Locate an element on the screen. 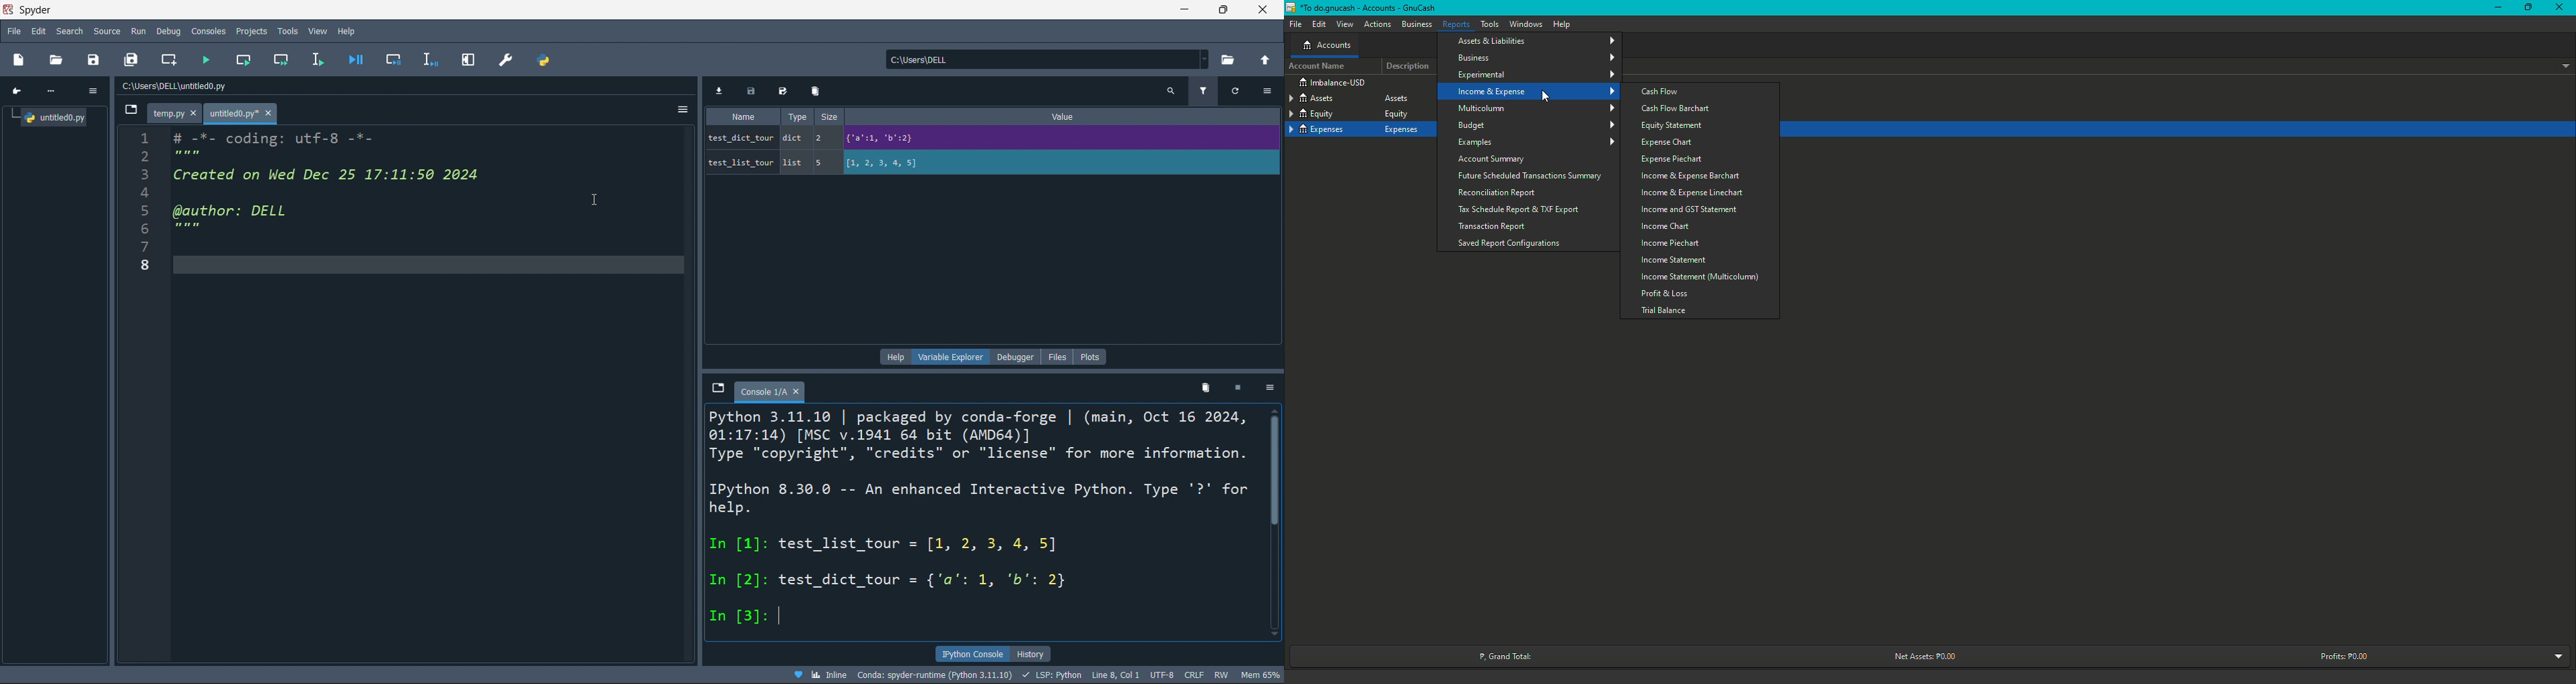 The image size is (2576, 700). run file is located at coordinates (207, 59).